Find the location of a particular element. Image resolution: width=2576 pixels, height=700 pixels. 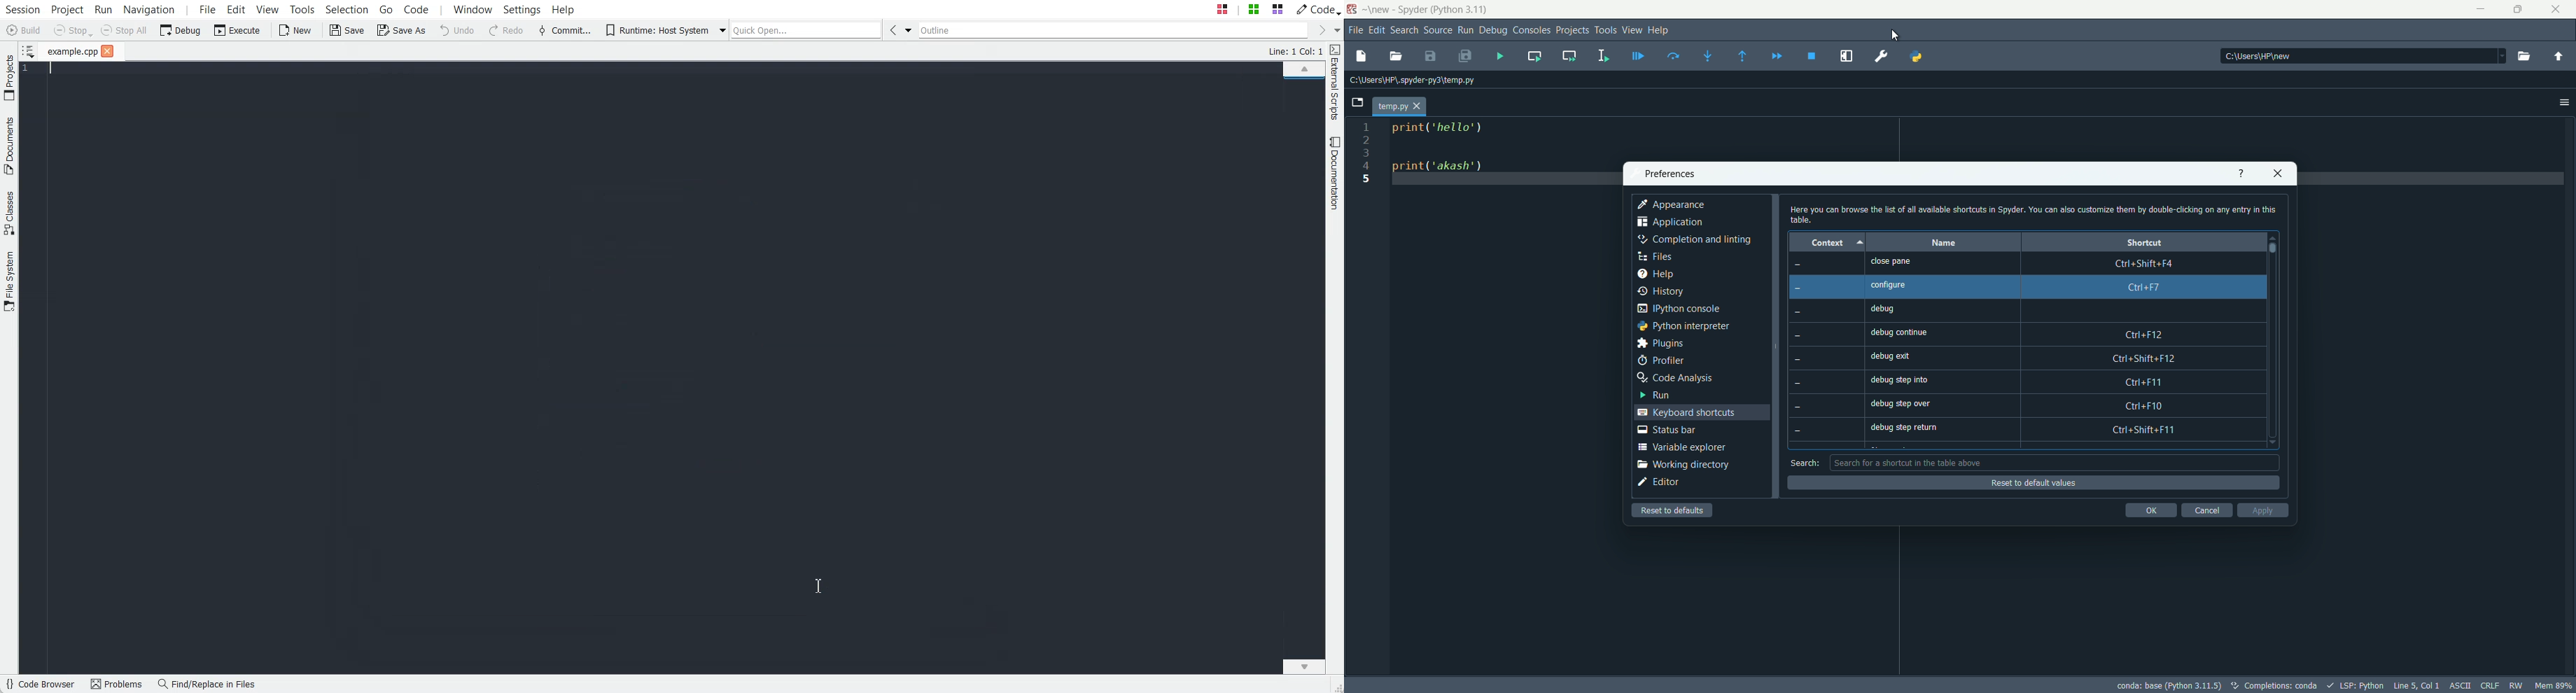

debug is located at coordinates (2036, 311).